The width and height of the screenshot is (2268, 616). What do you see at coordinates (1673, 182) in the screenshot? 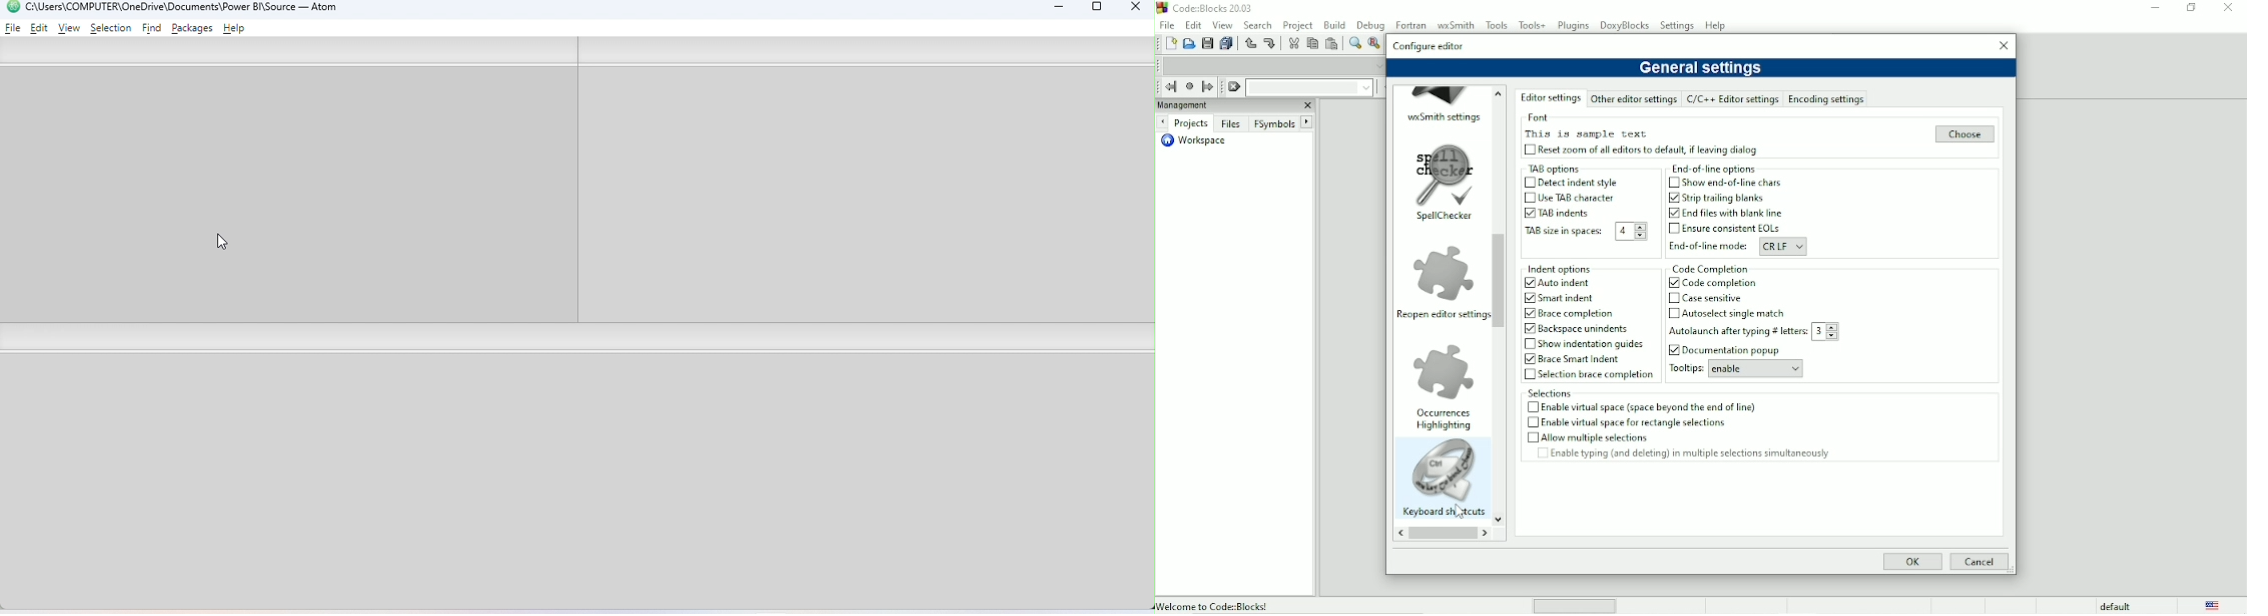
I see `` at bounding box center [1673, 182].